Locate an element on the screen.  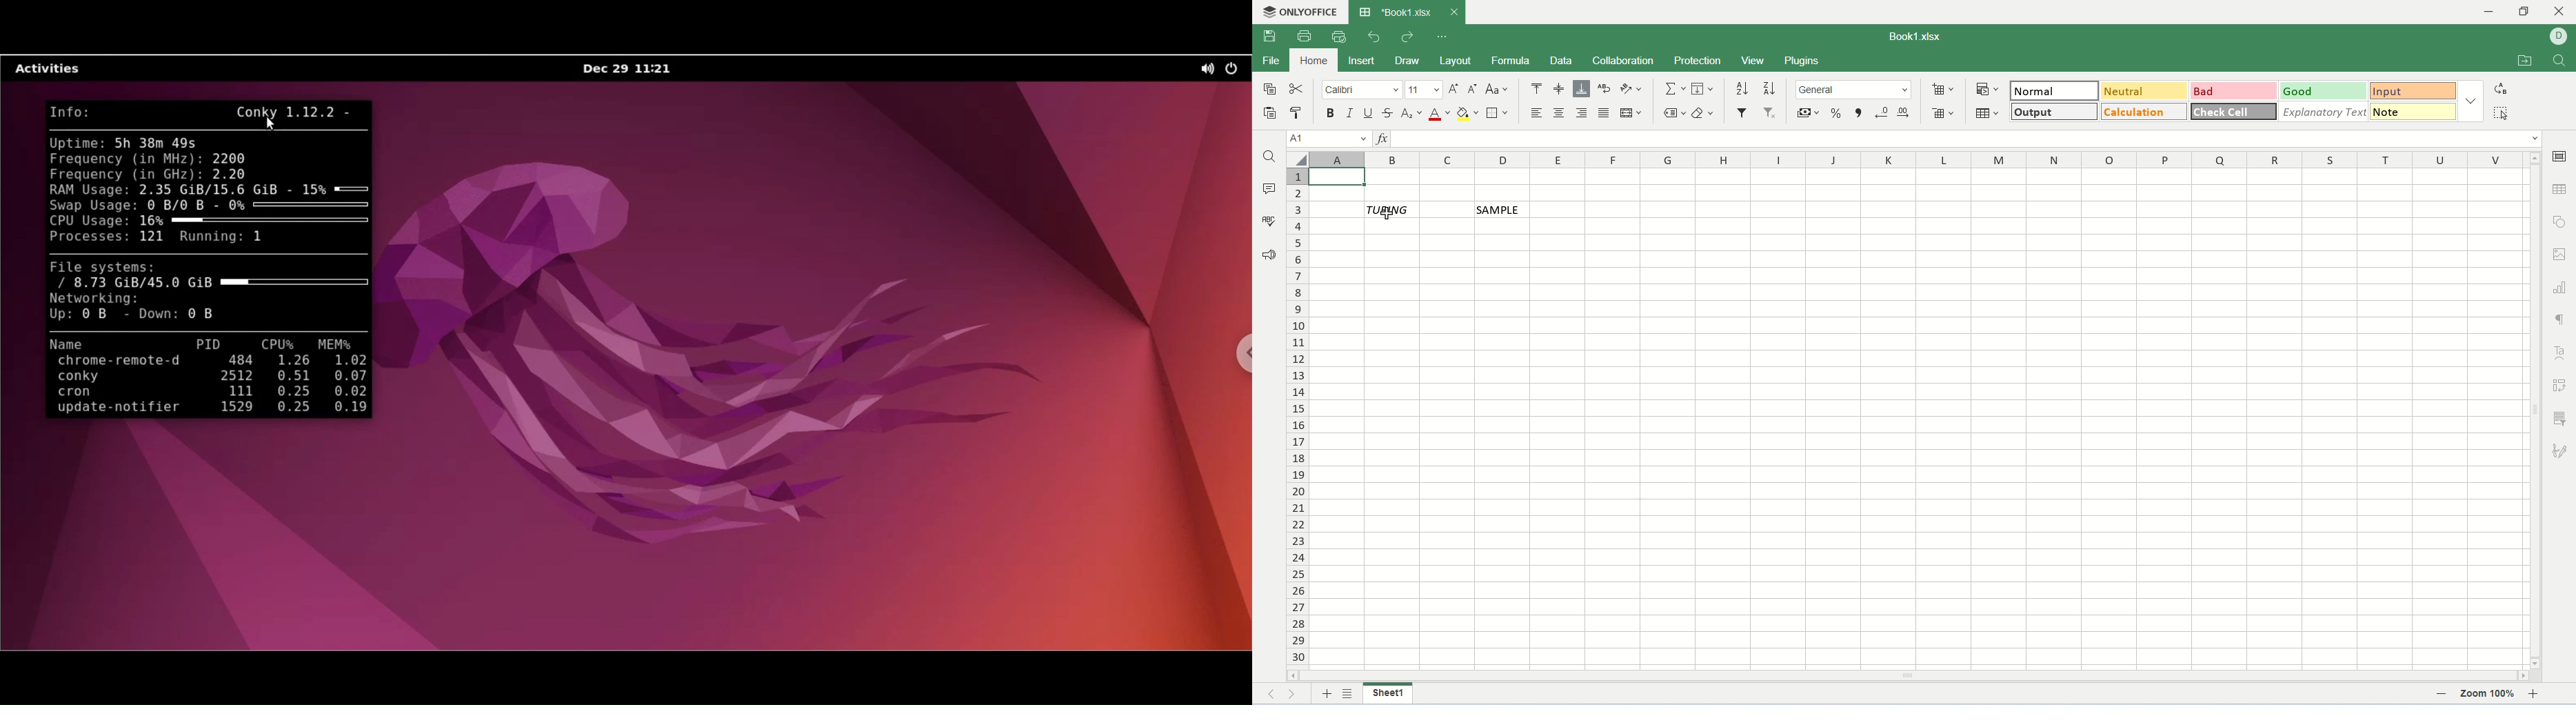
remove is located at coordinates (1771, 113).